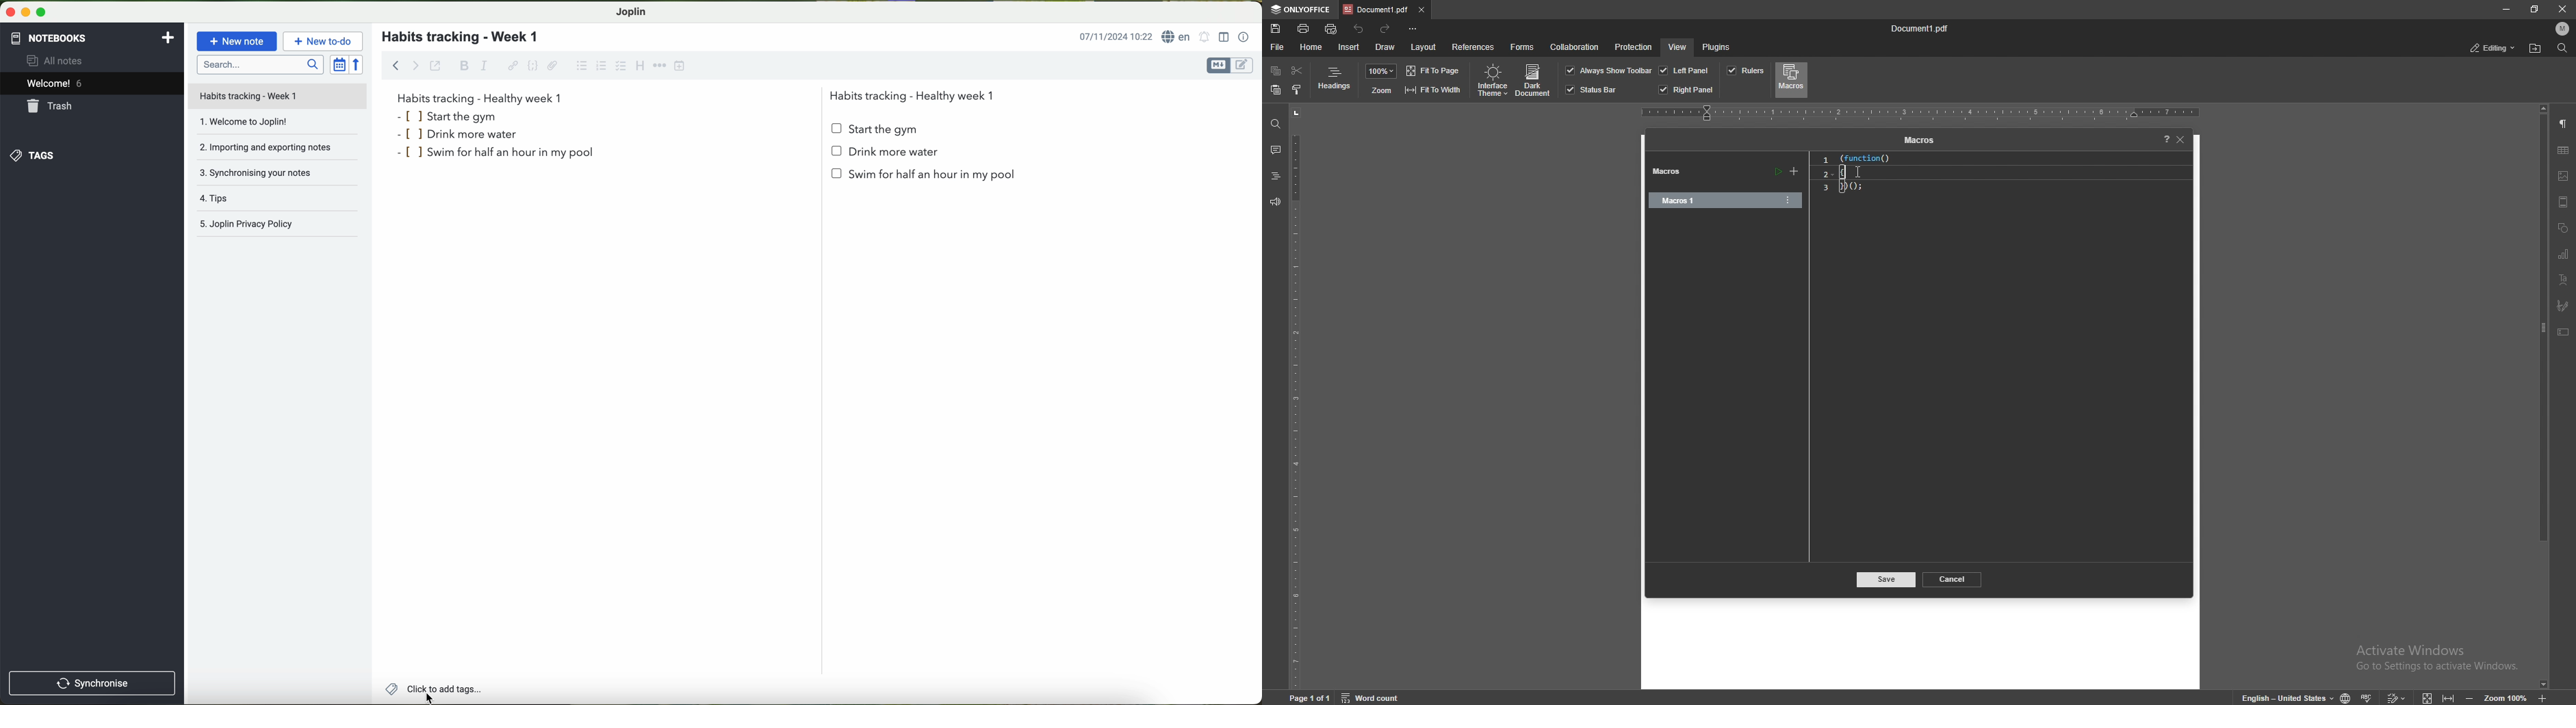 The image size is (2576, 728). Describe the element at coordinates (42, 12) in the screenshot. I see `maximize` at that location.